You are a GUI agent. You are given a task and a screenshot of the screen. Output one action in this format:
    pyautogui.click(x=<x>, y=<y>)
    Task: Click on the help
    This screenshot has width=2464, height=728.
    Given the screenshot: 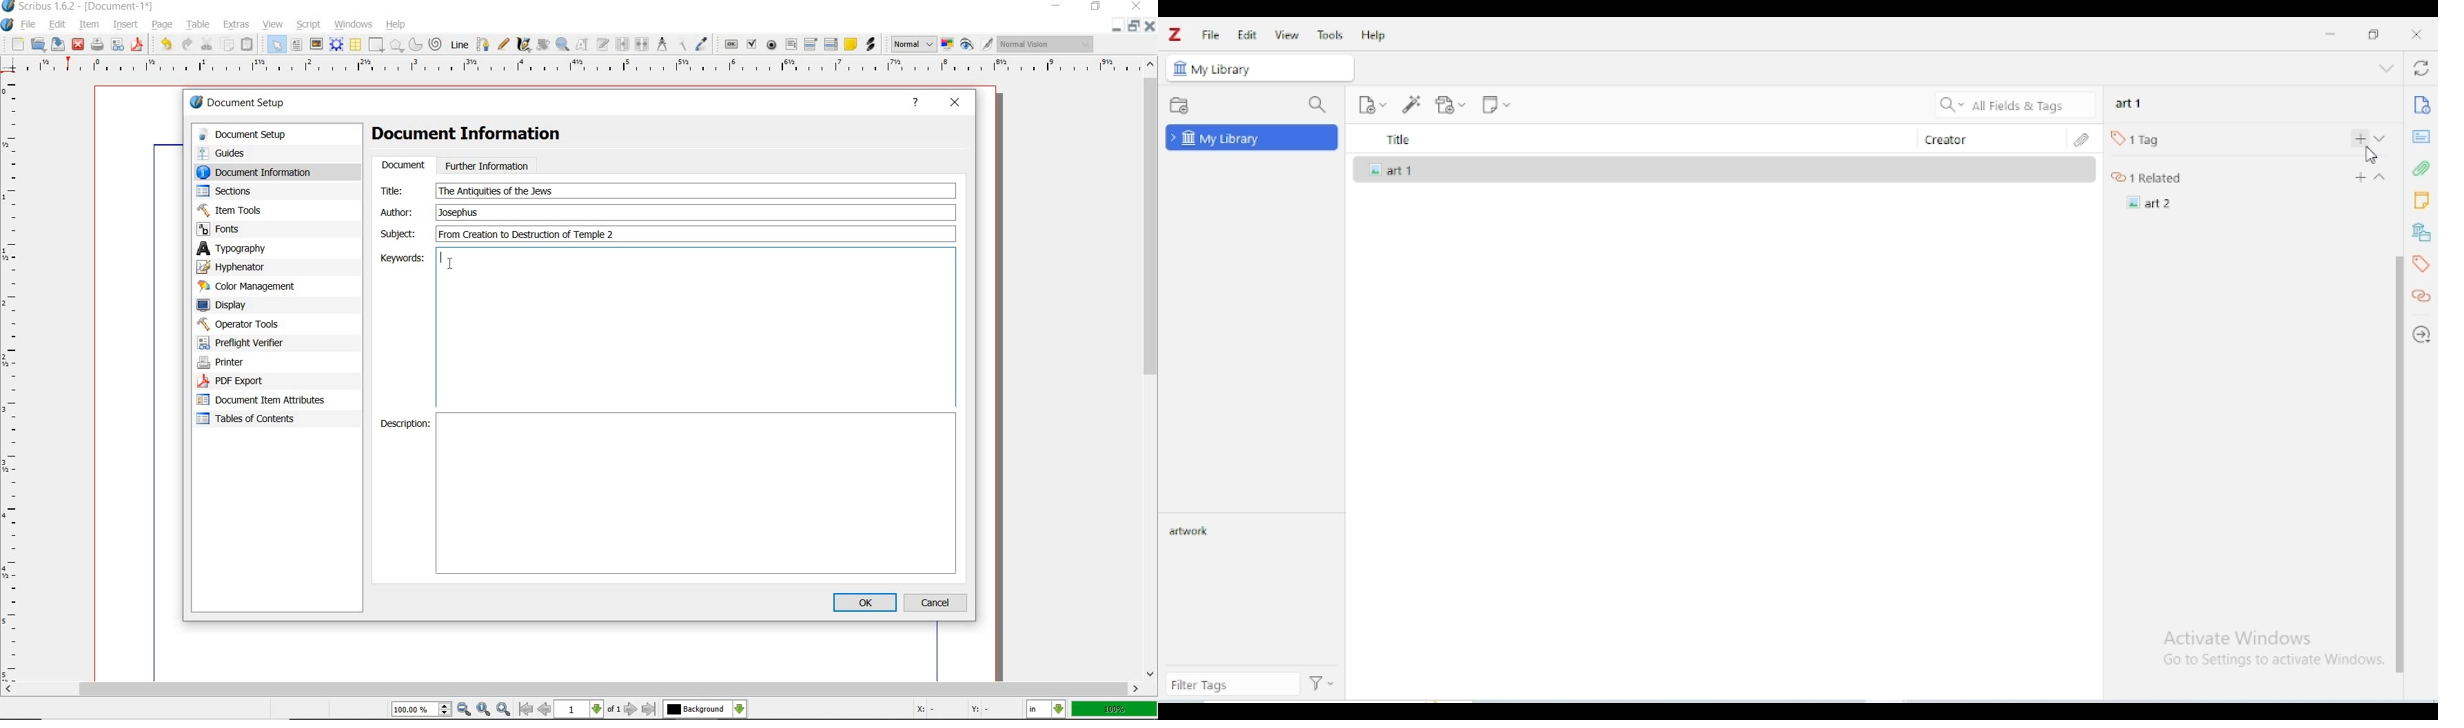 What is the action you would take?
    pyautogui.click(x=1374, y=35)
    